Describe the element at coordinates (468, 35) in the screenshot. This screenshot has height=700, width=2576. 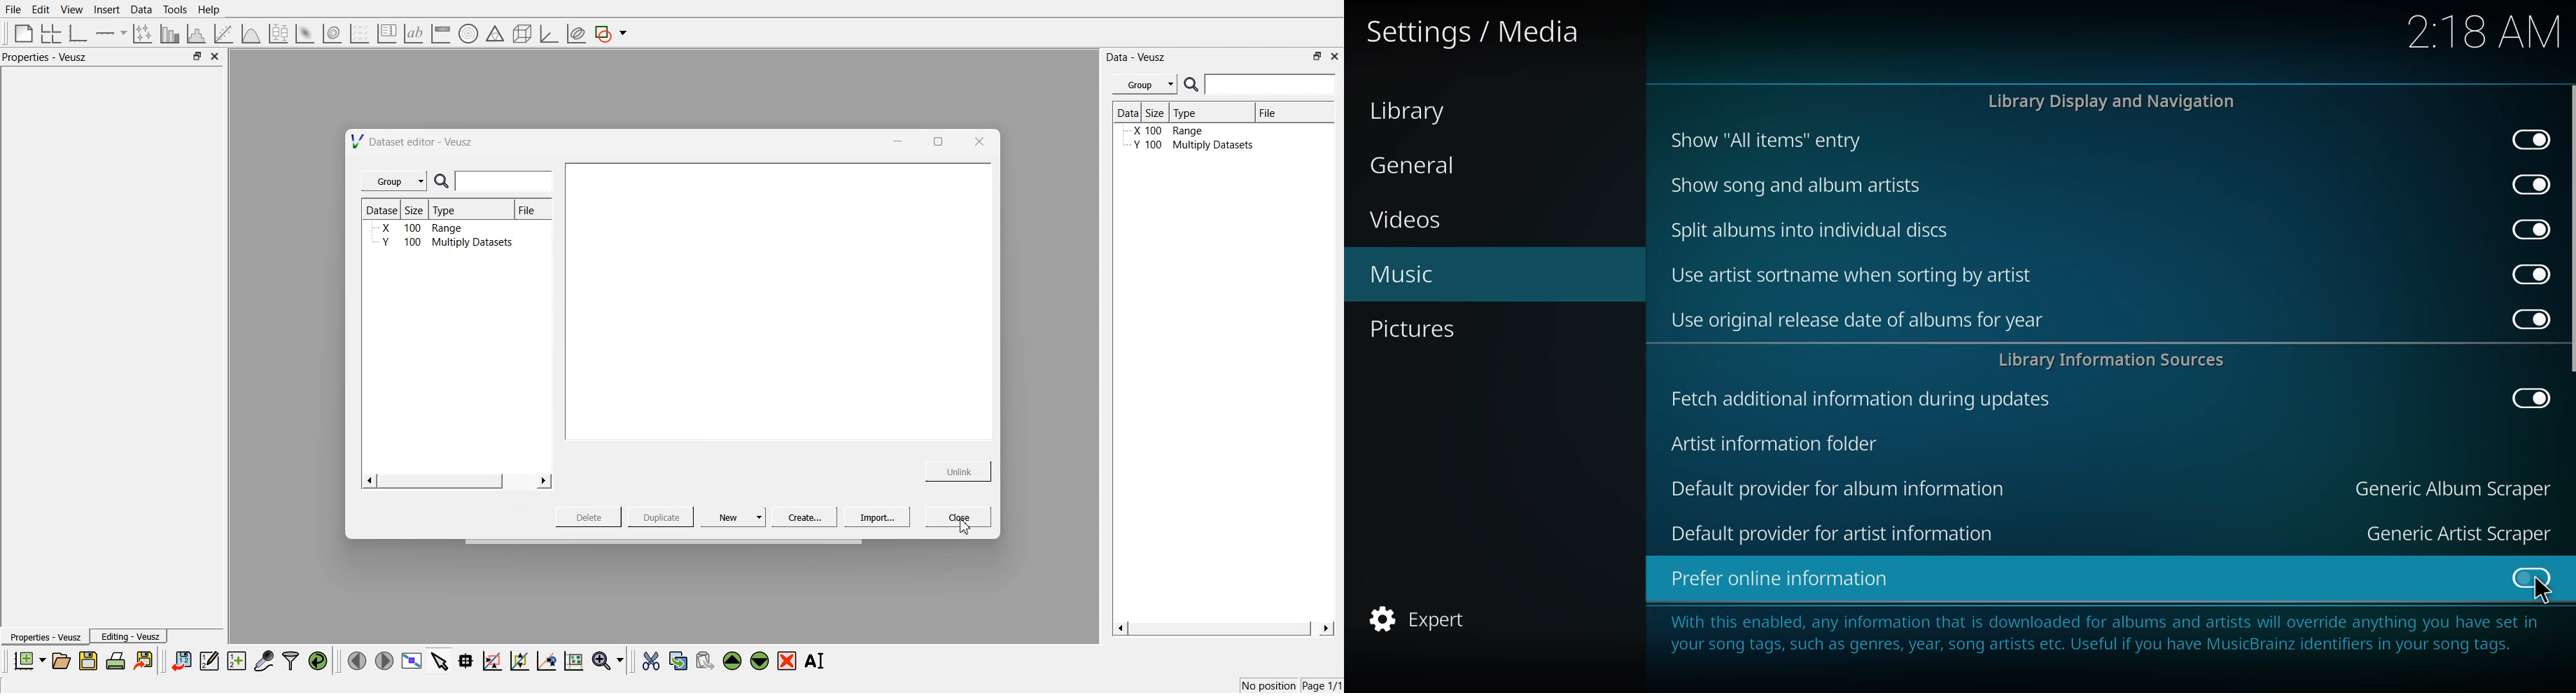
I see `polar graph` at that location.